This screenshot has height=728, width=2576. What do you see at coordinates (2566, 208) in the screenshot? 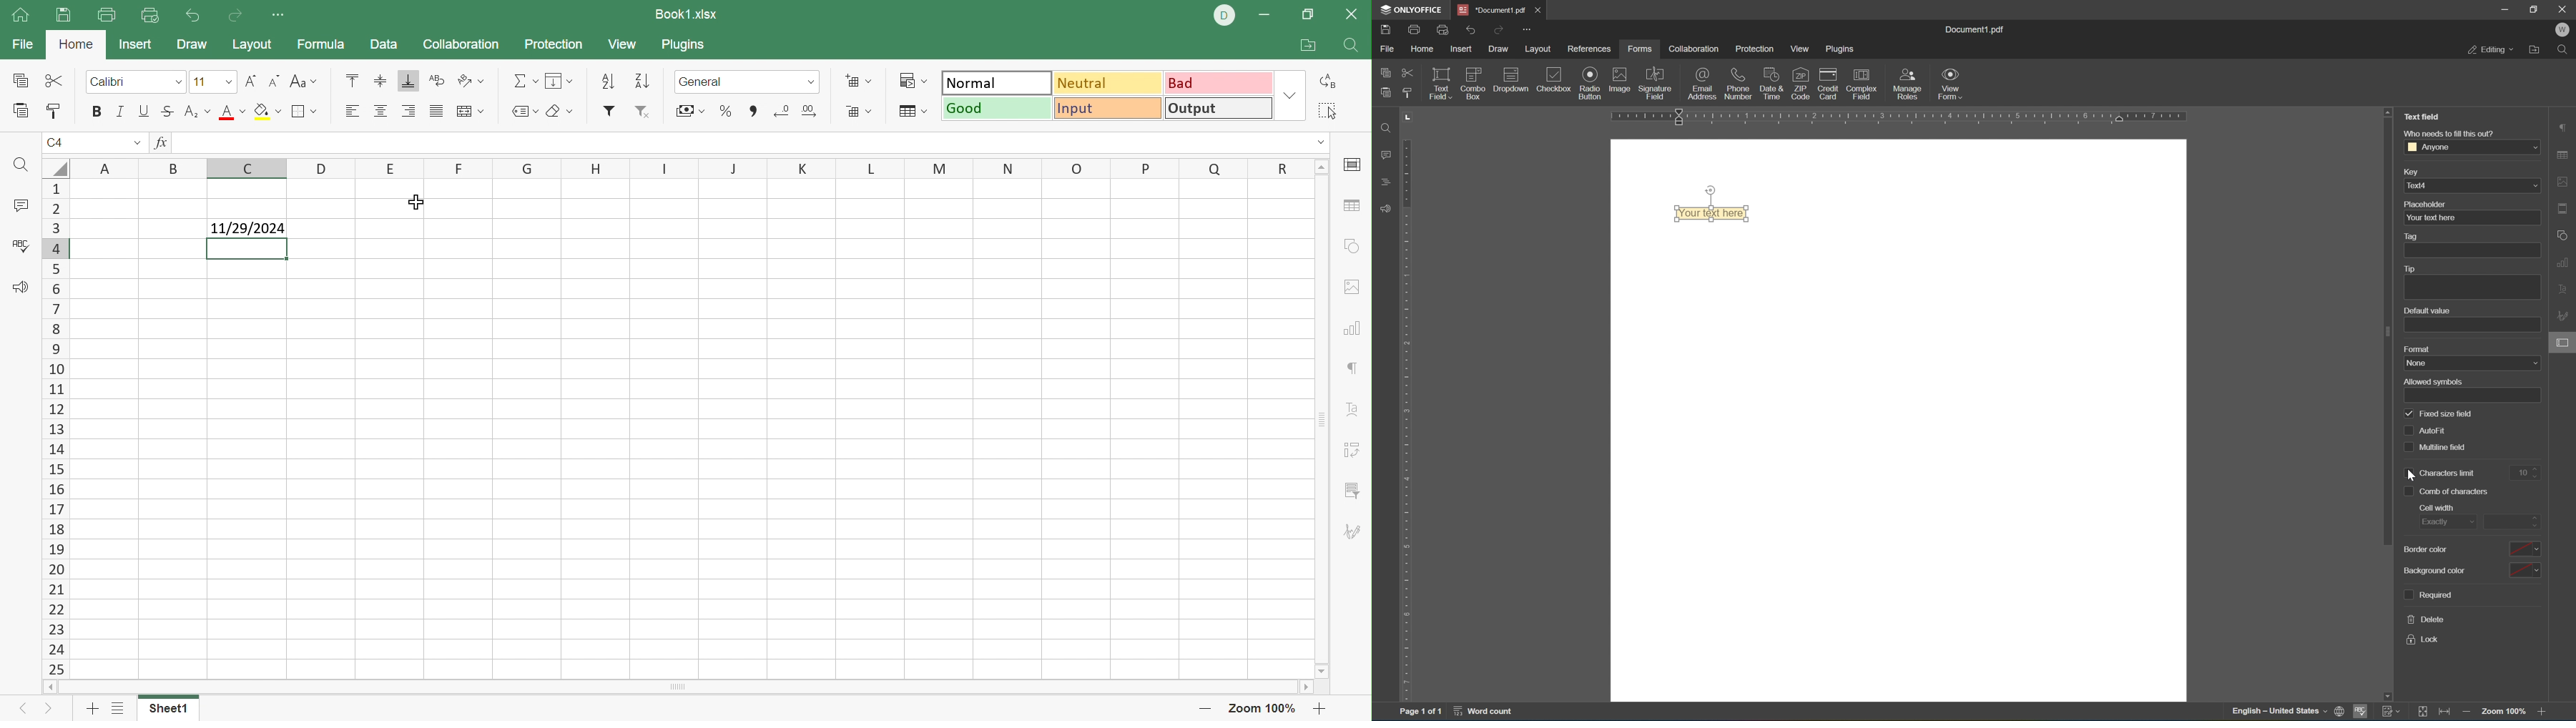
I see `header and footer settings` at bounding box center [2566, 208].